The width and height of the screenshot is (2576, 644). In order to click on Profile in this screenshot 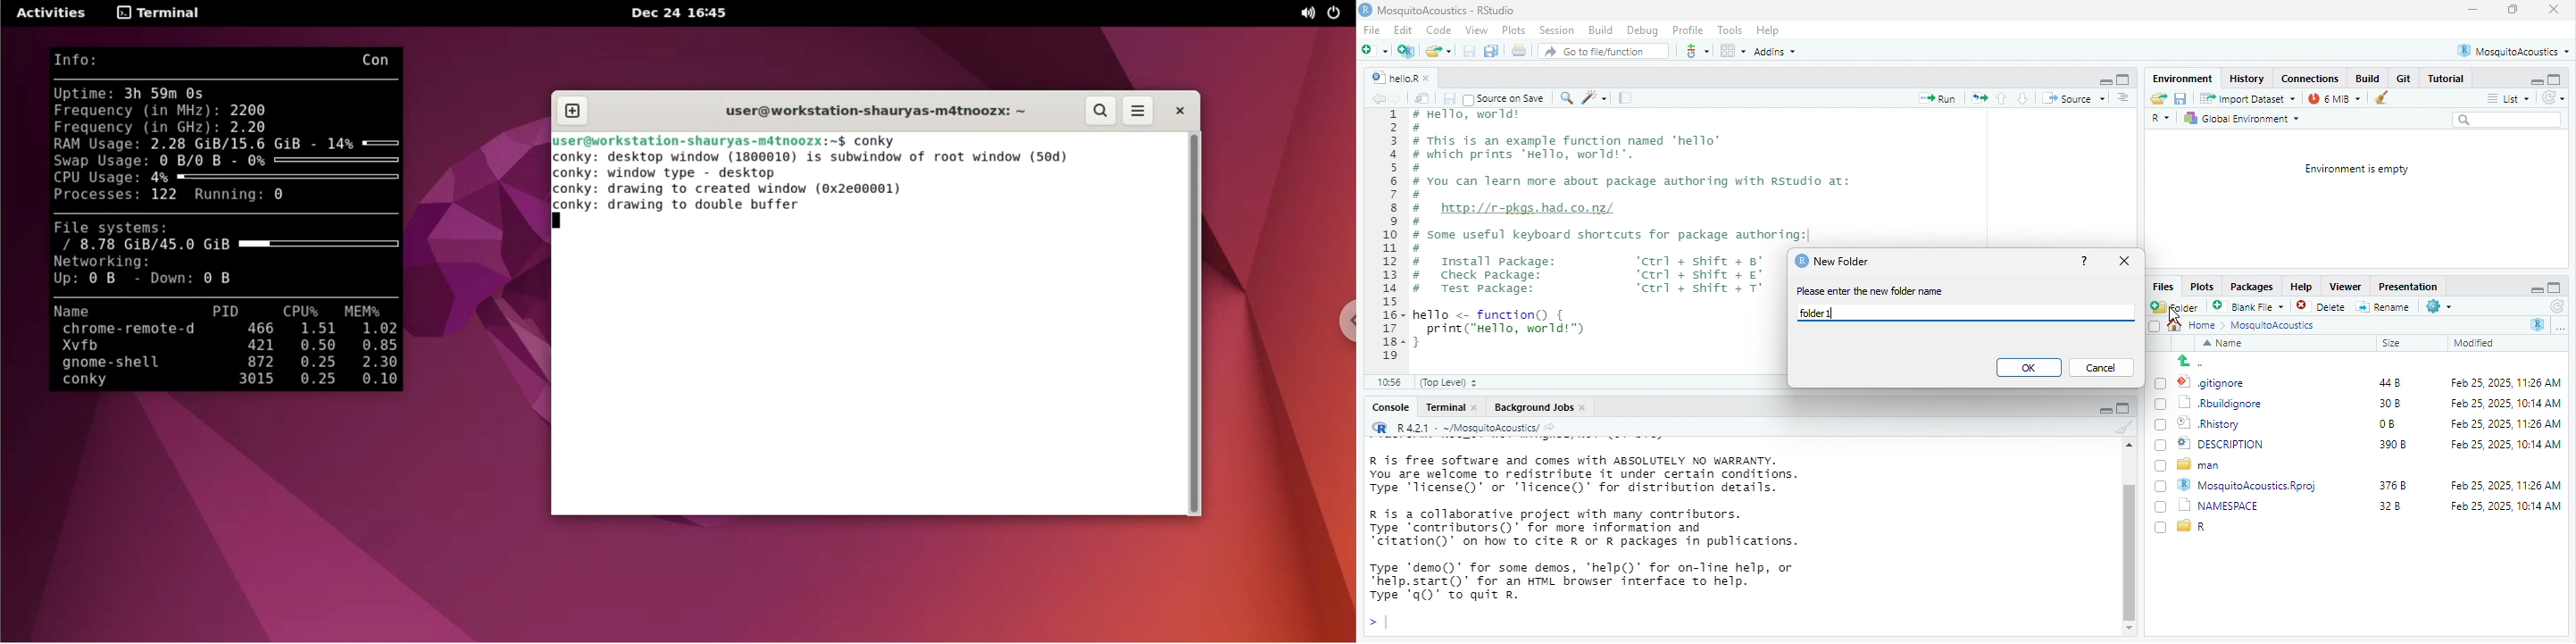, I will do `click(1688, 29)`.